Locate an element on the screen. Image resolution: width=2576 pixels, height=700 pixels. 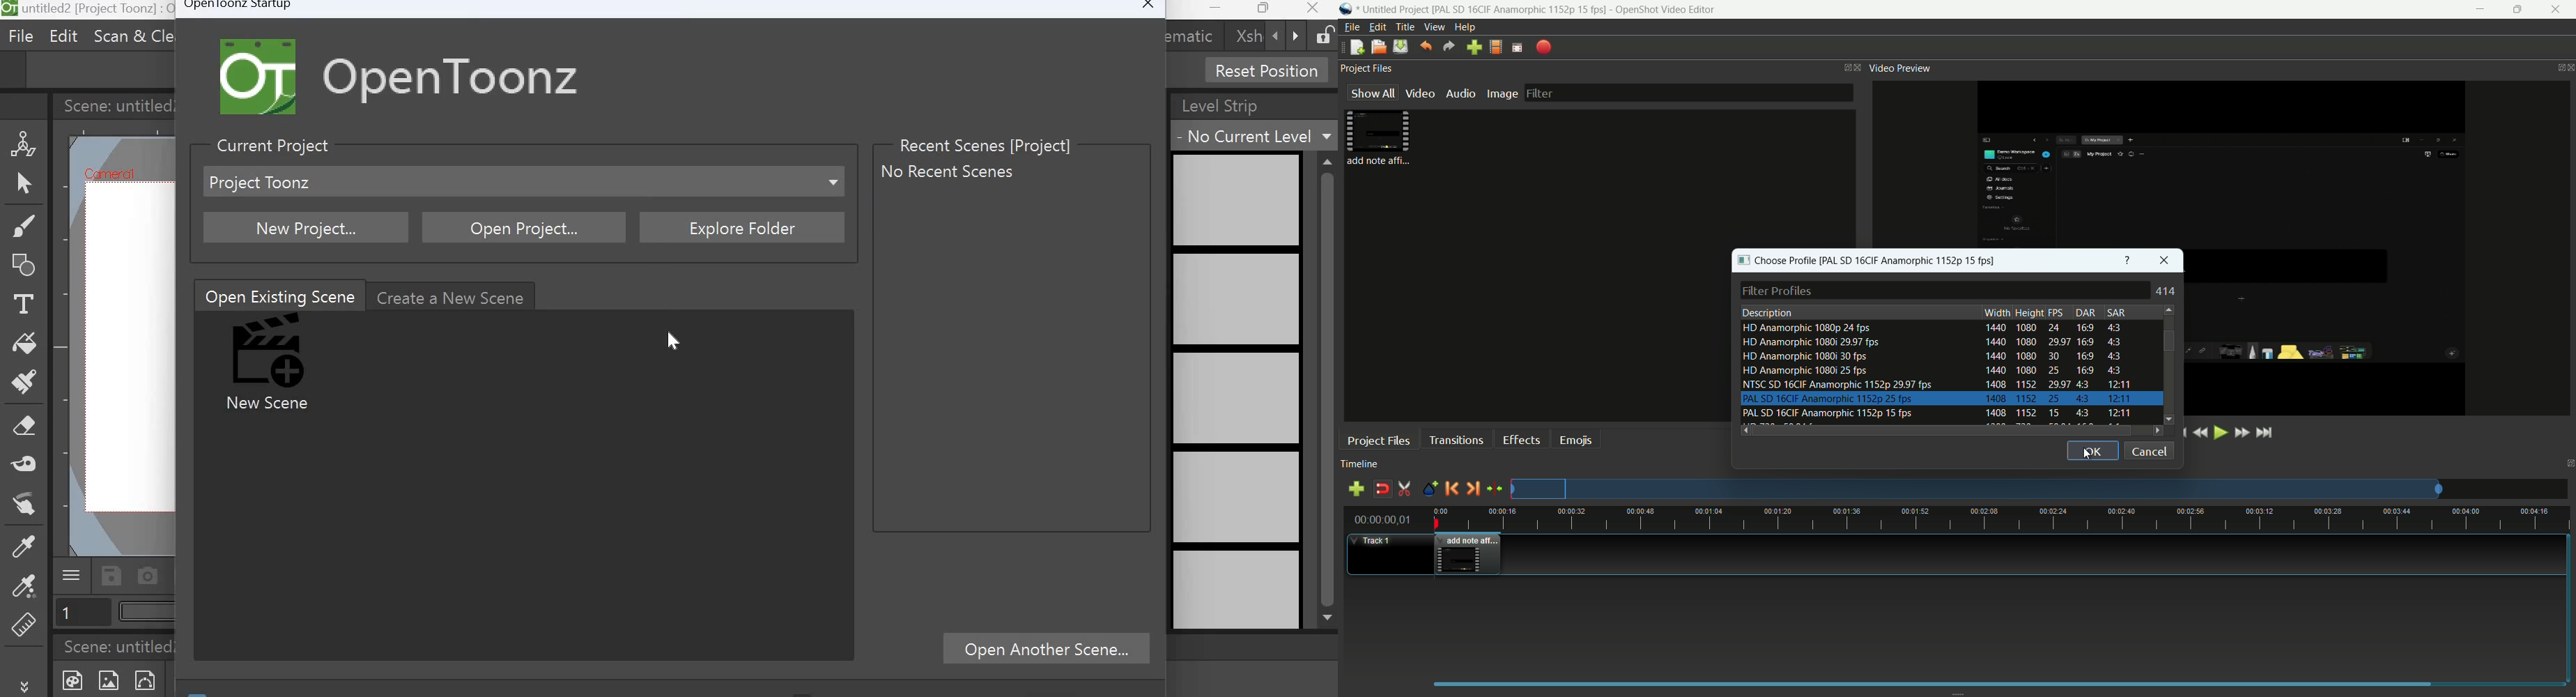
Level Strip is located at coordinates (1231, 104).